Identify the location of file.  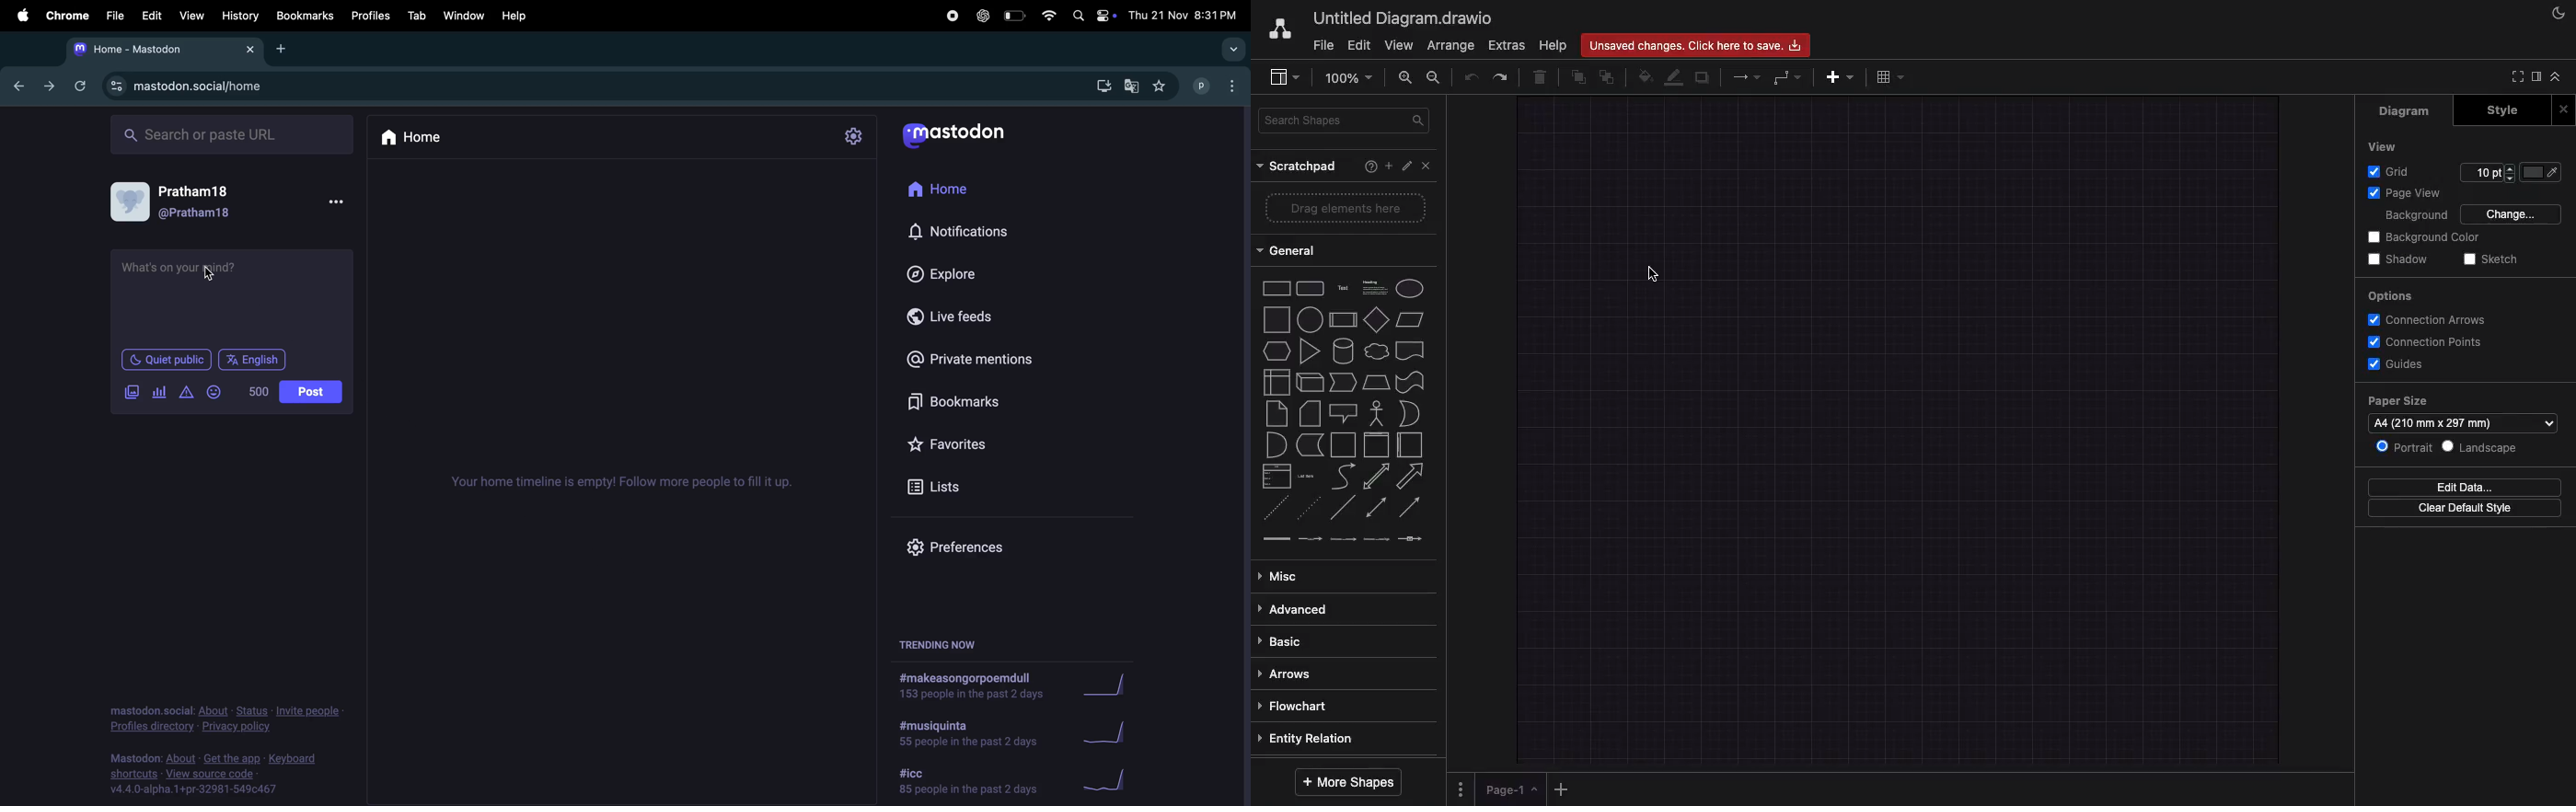
(116, 16).